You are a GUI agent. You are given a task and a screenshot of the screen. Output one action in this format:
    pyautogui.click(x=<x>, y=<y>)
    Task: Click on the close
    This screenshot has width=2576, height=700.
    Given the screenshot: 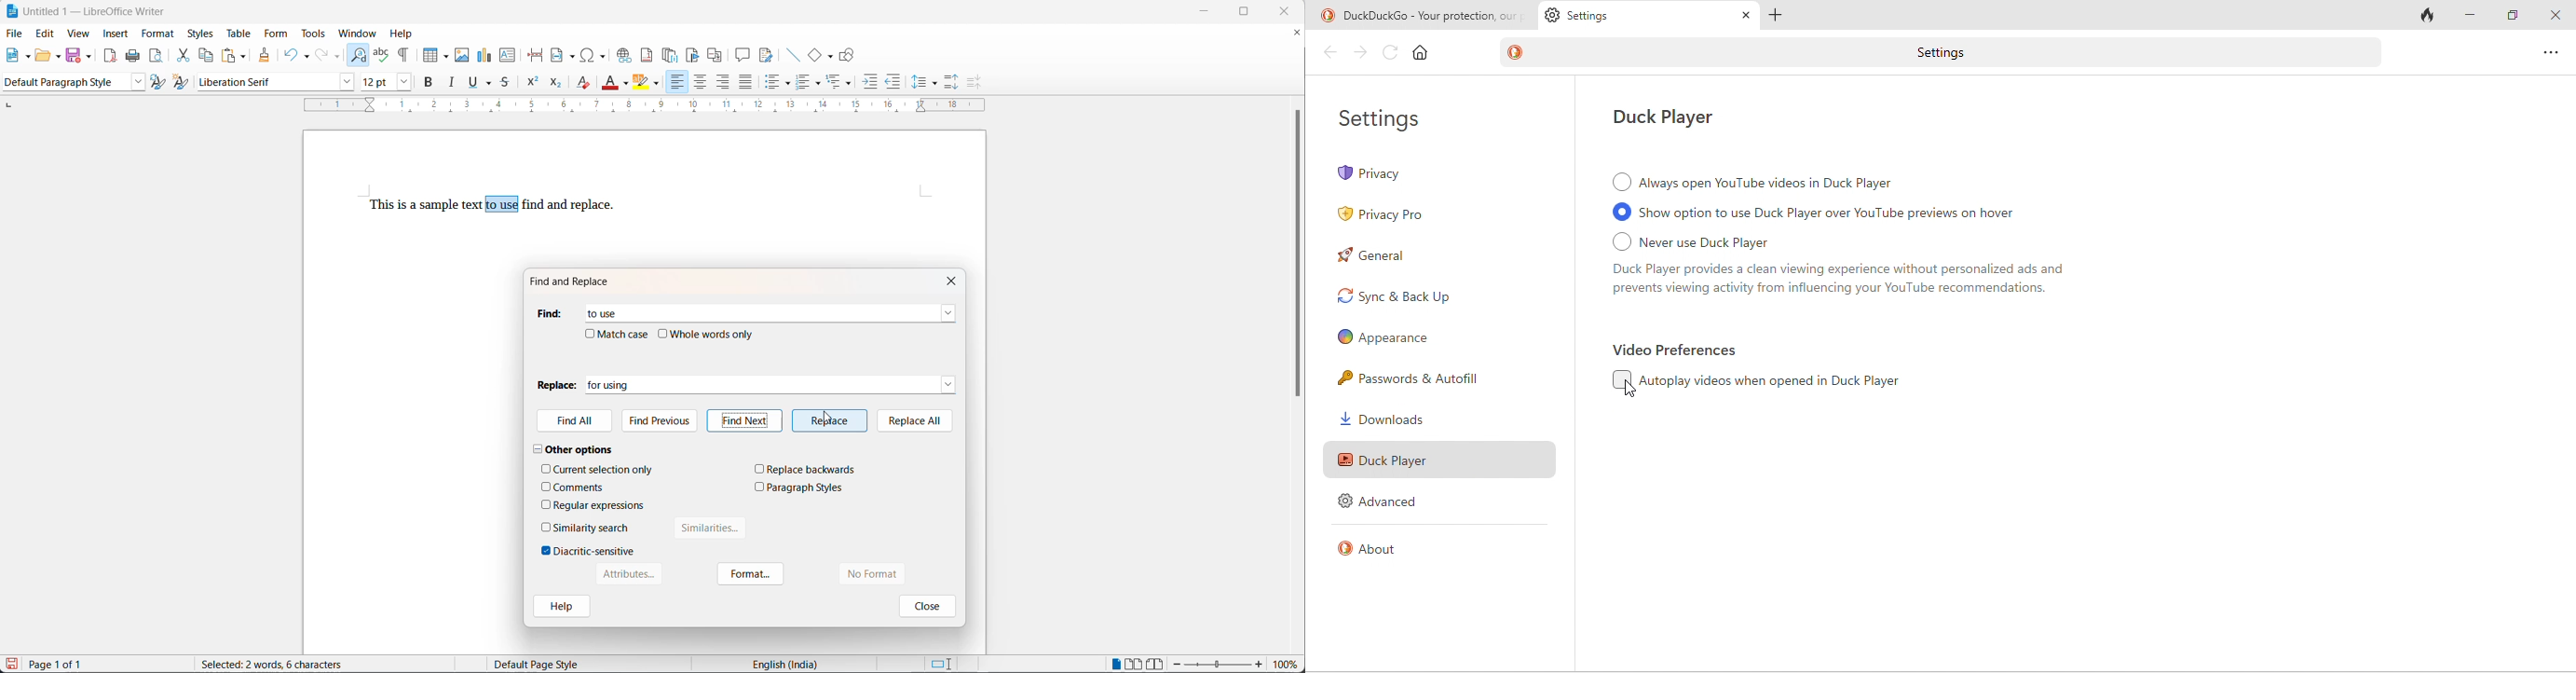 What is the action you would take?
    pyautogui.click(x=2555, y=16)
    